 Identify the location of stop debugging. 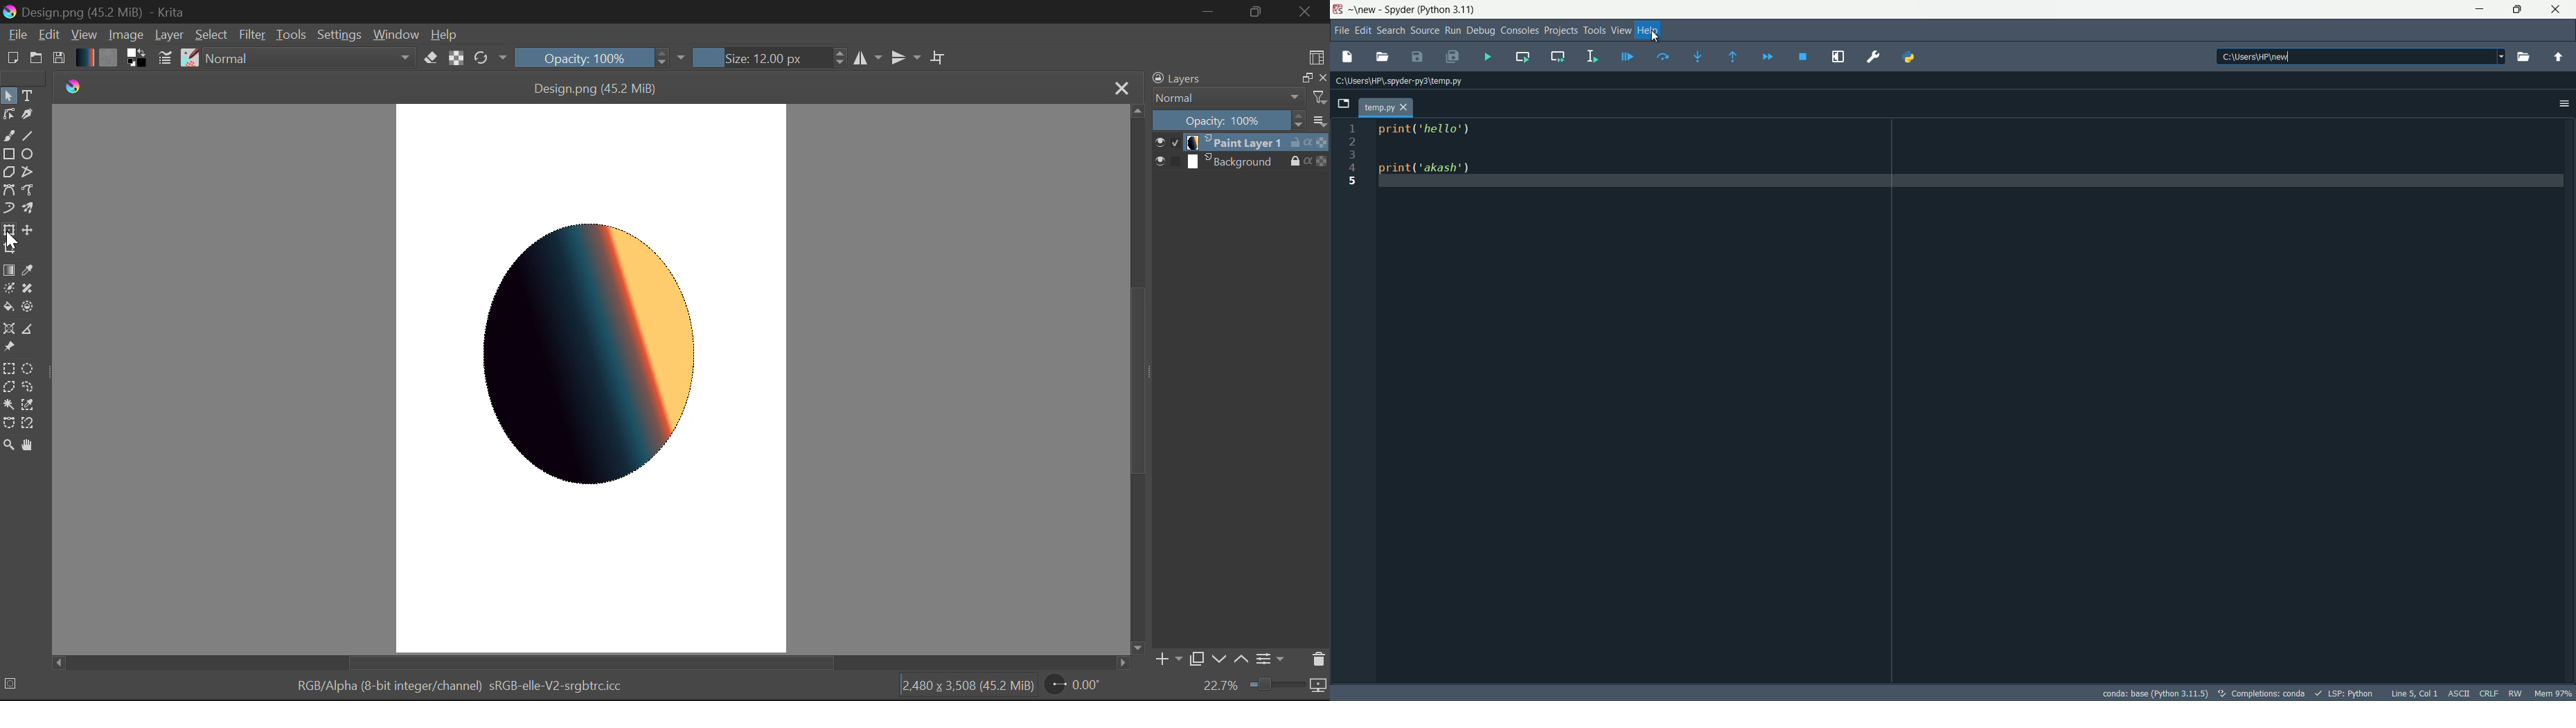
(1803, 56).